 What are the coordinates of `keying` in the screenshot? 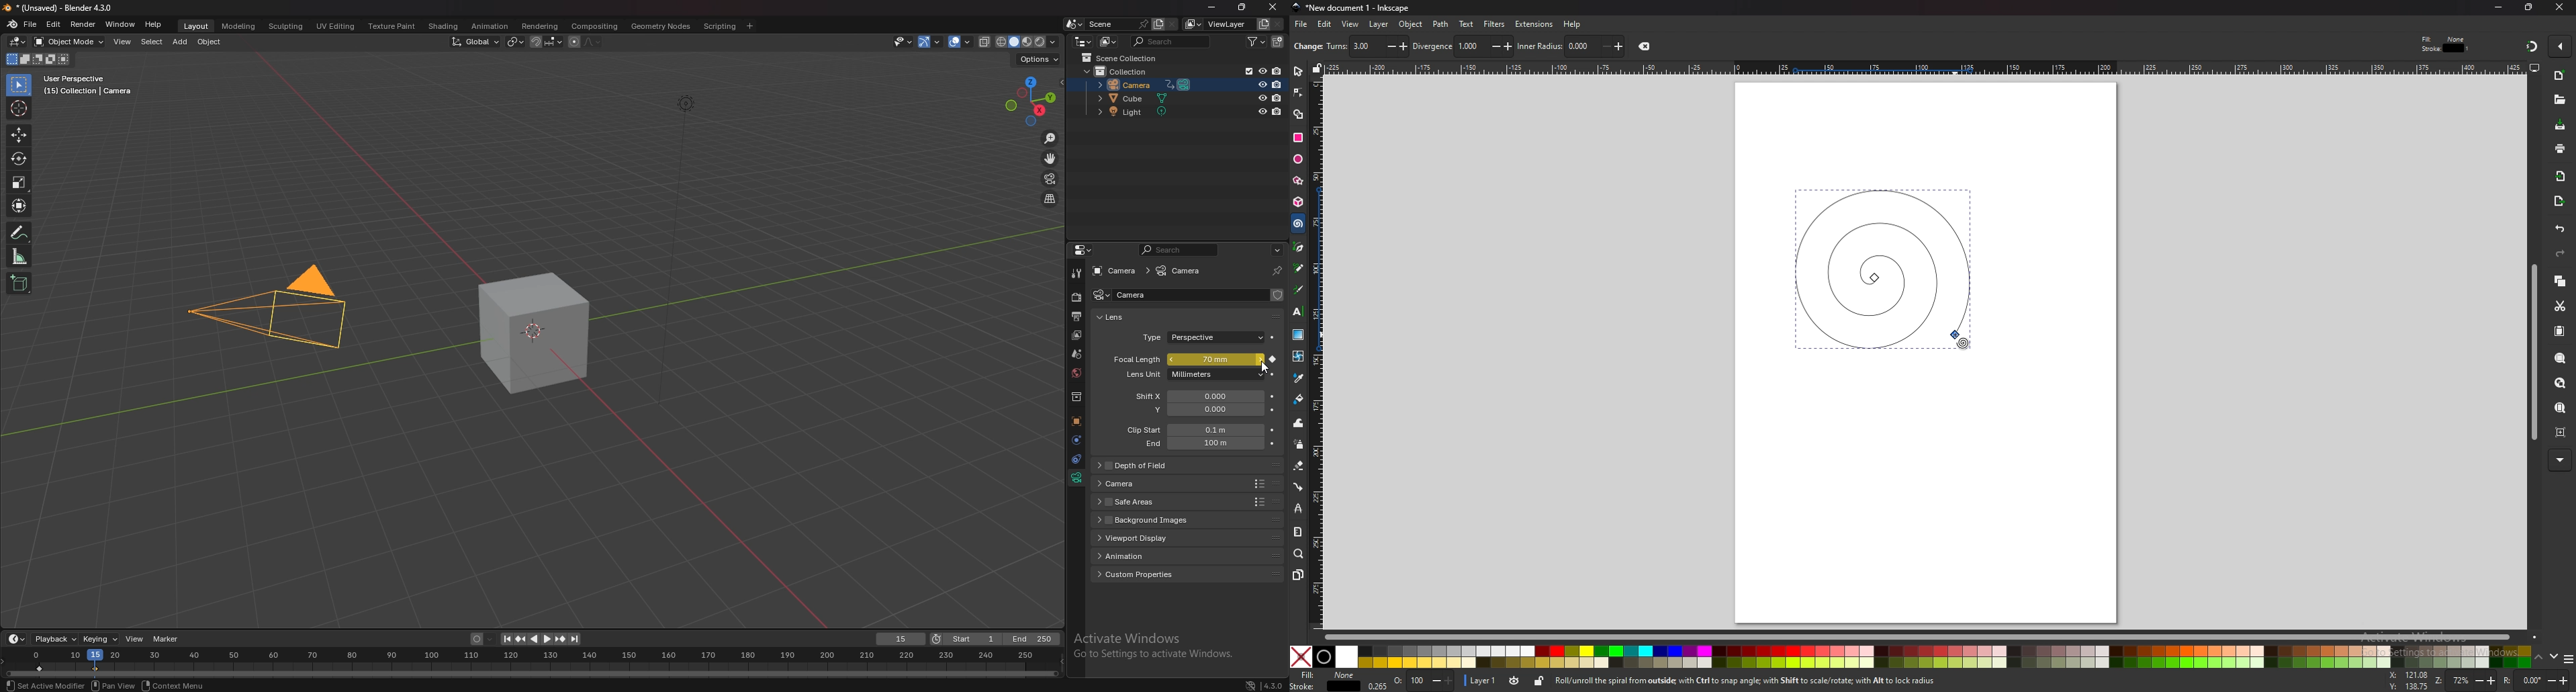 It's located at (101, 639).